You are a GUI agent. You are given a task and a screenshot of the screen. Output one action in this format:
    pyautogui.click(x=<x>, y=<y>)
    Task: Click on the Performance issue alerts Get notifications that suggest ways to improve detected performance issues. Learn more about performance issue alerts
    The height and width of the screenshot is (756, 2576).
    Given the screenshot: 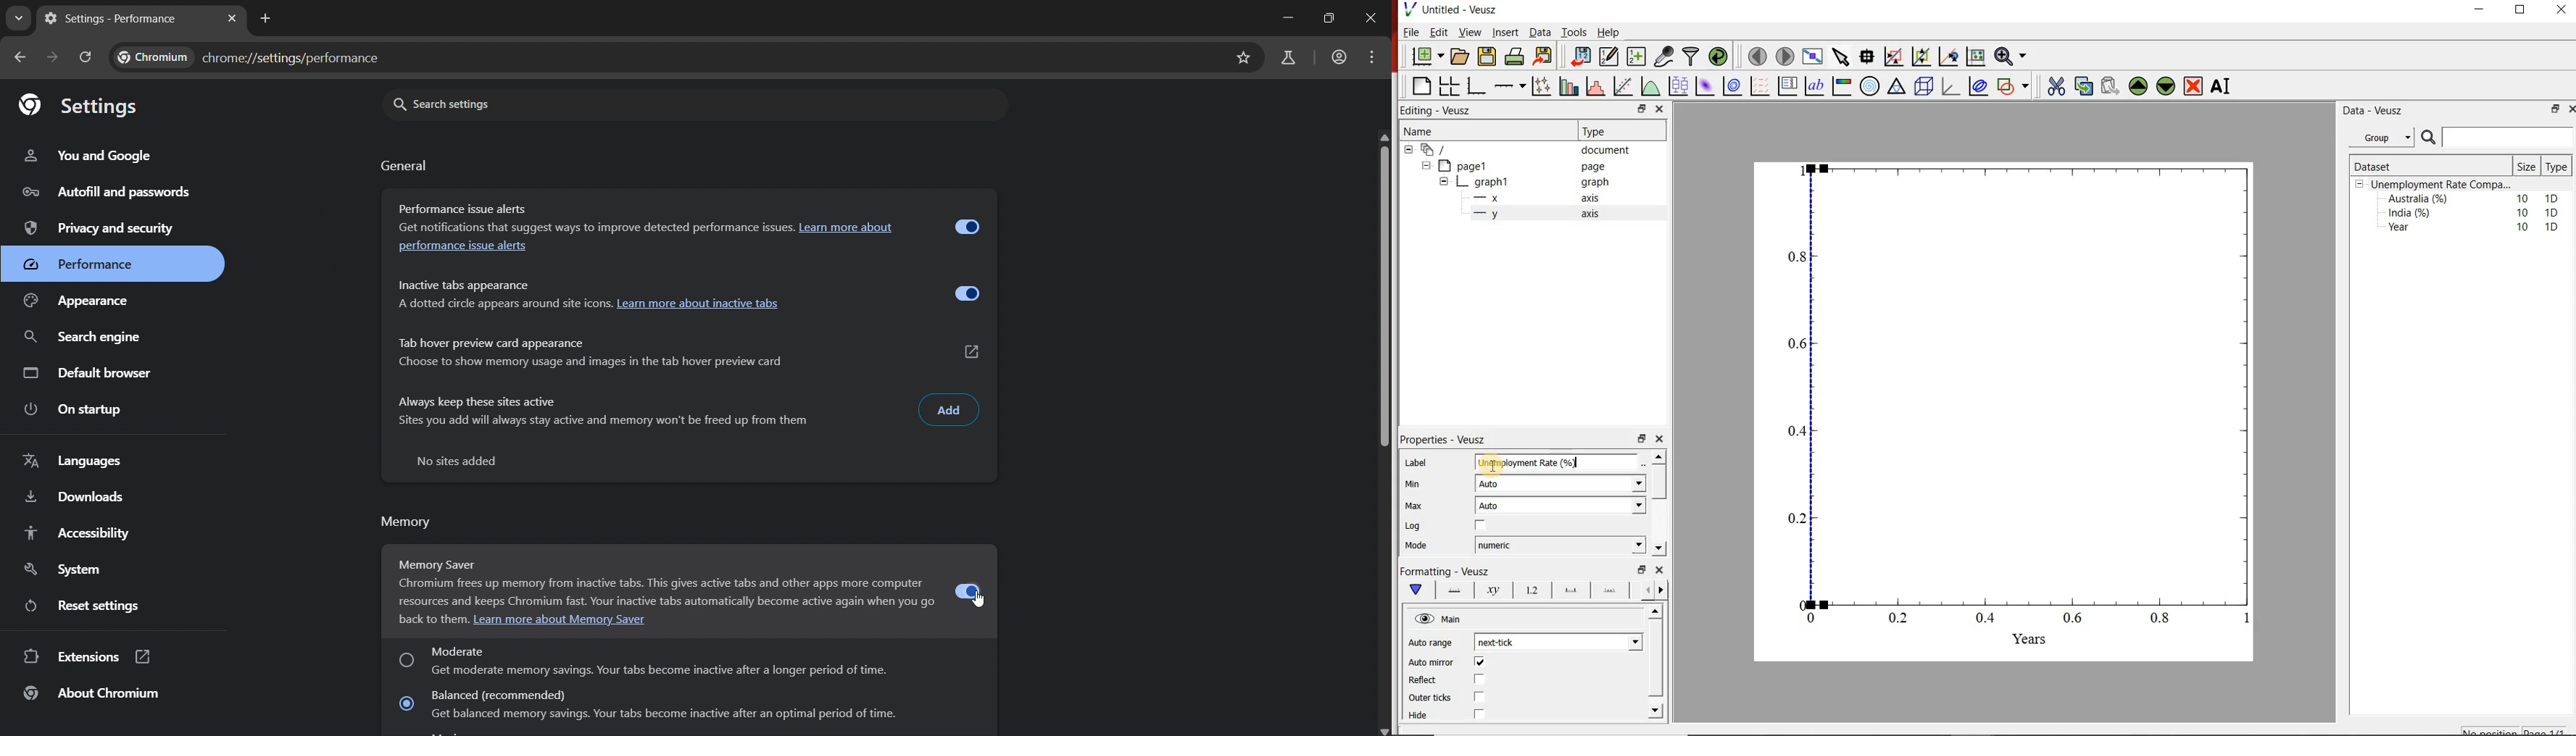 What is the action you would take?
    pyautogui.click(x=657, y=227)
    